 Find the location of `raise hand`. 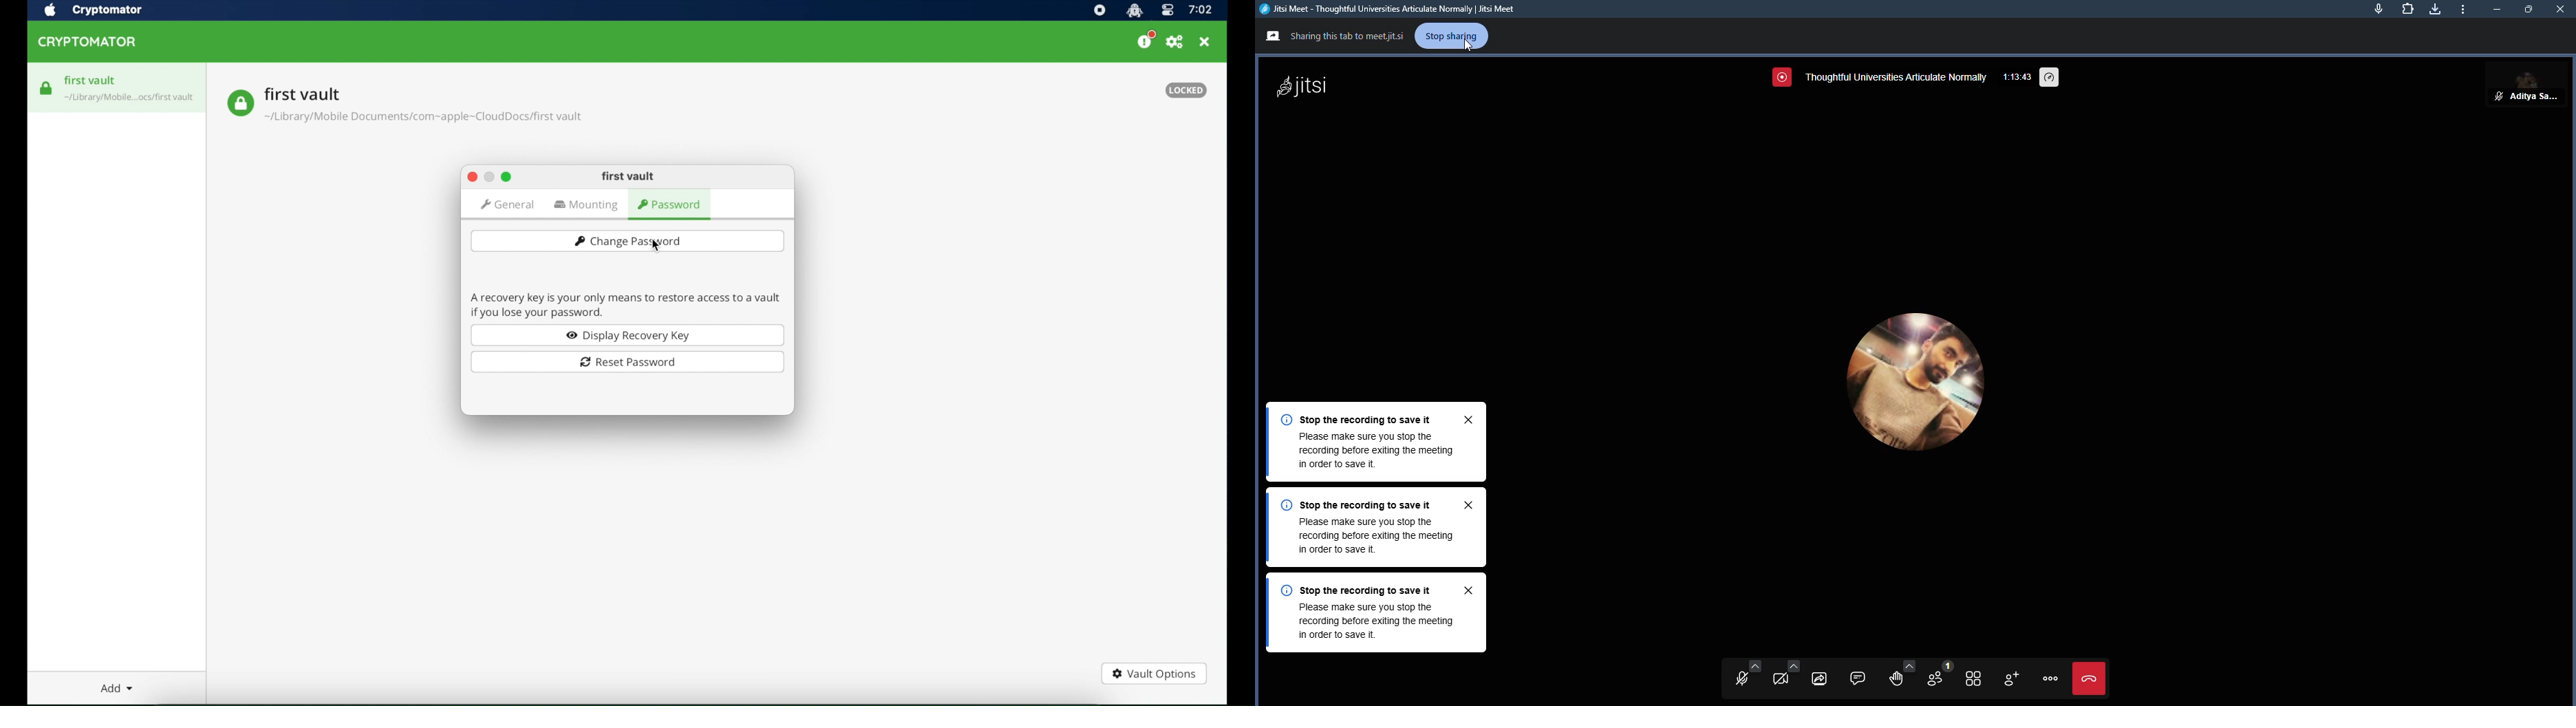

raise hand is located at coordinates (1891, 677).